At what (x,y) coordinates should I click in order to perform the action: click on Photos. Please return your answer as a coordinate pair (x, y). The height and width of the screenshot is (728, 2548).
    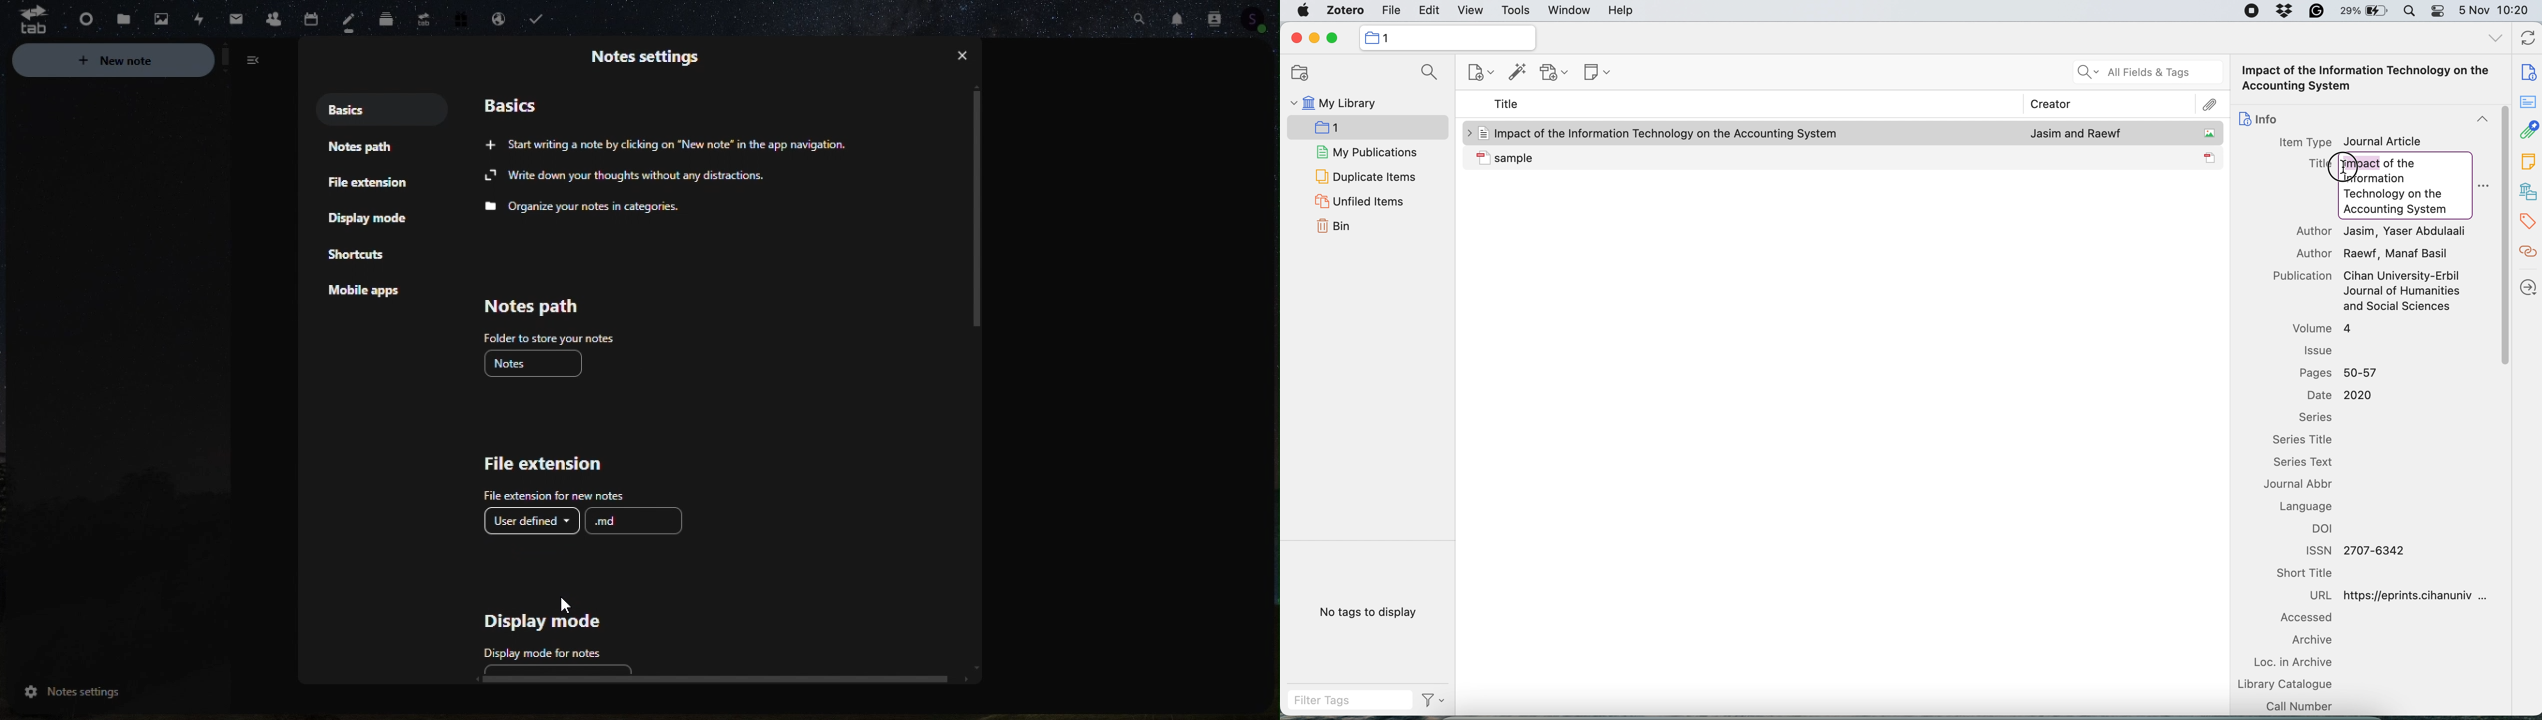
    Looking at the image, I should click on (161, 19).